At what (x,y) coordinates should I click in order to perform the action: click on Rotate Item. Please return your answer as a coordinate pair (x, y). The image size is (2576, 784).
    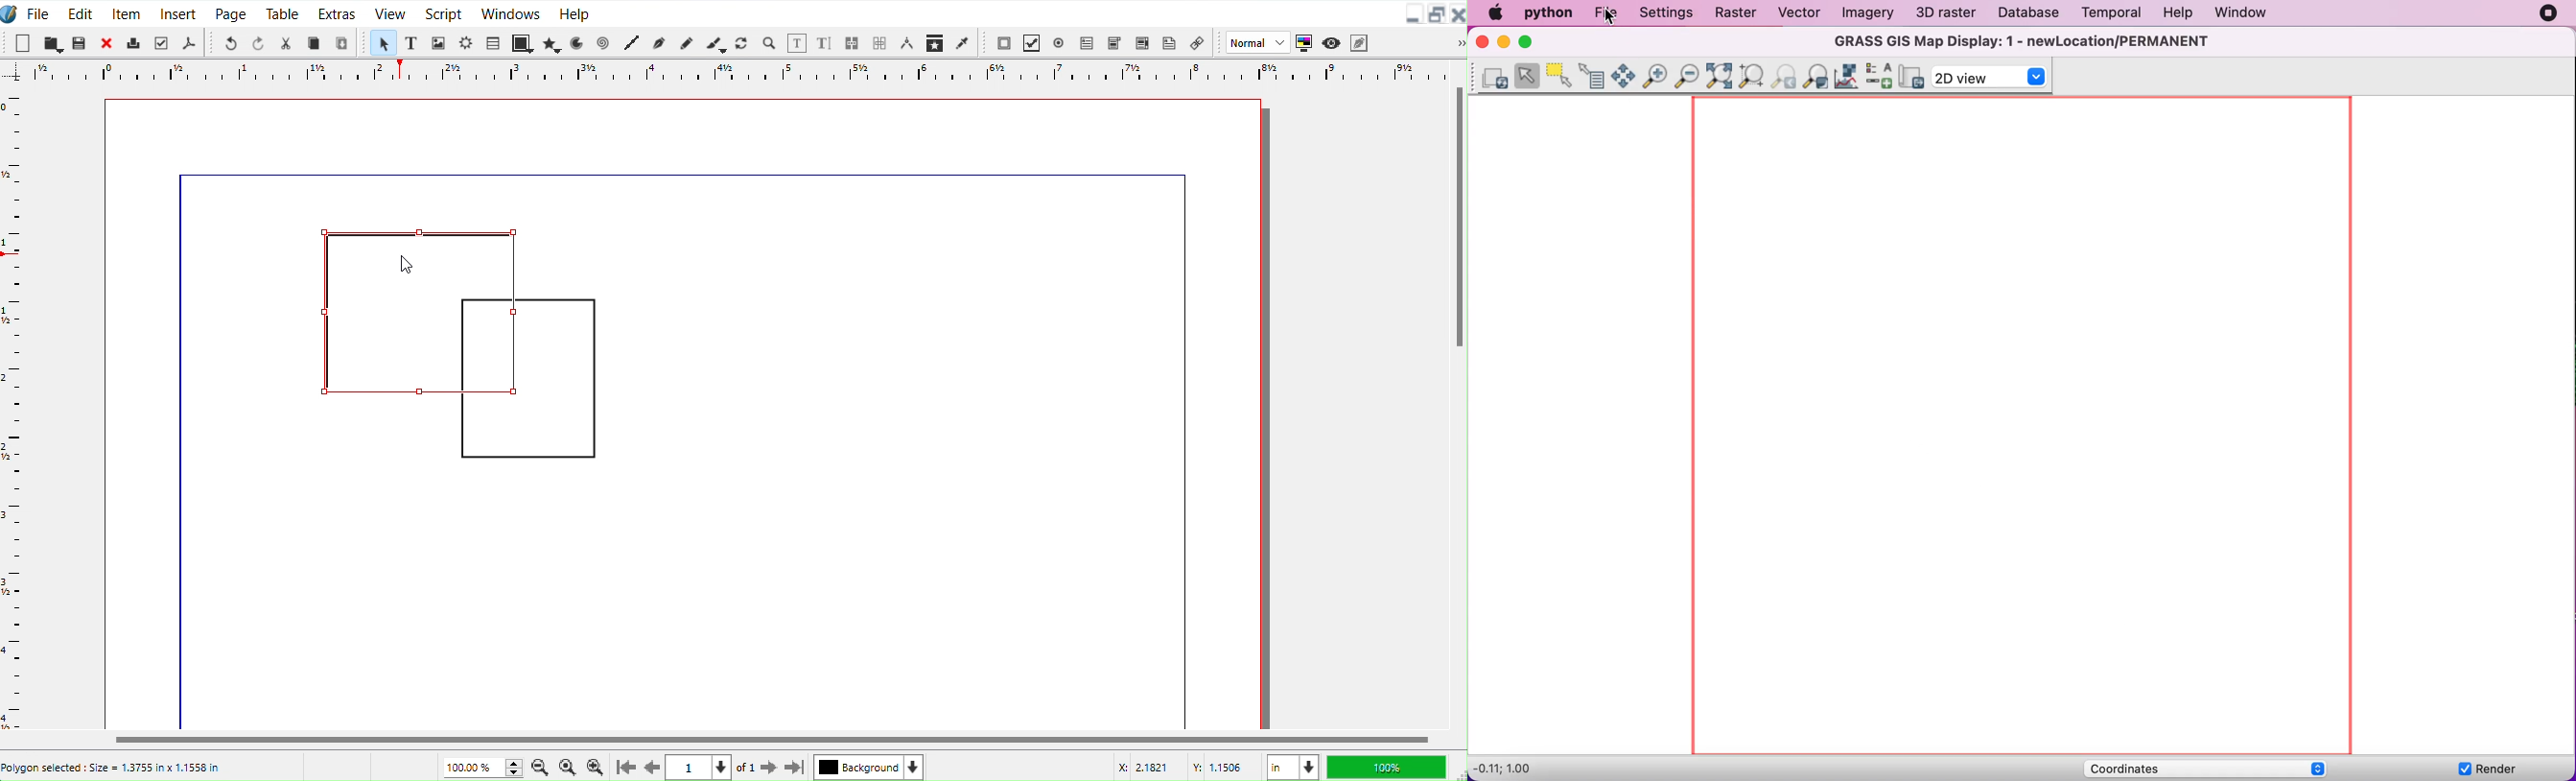
    Looking at the image, I should click on (742, 43).